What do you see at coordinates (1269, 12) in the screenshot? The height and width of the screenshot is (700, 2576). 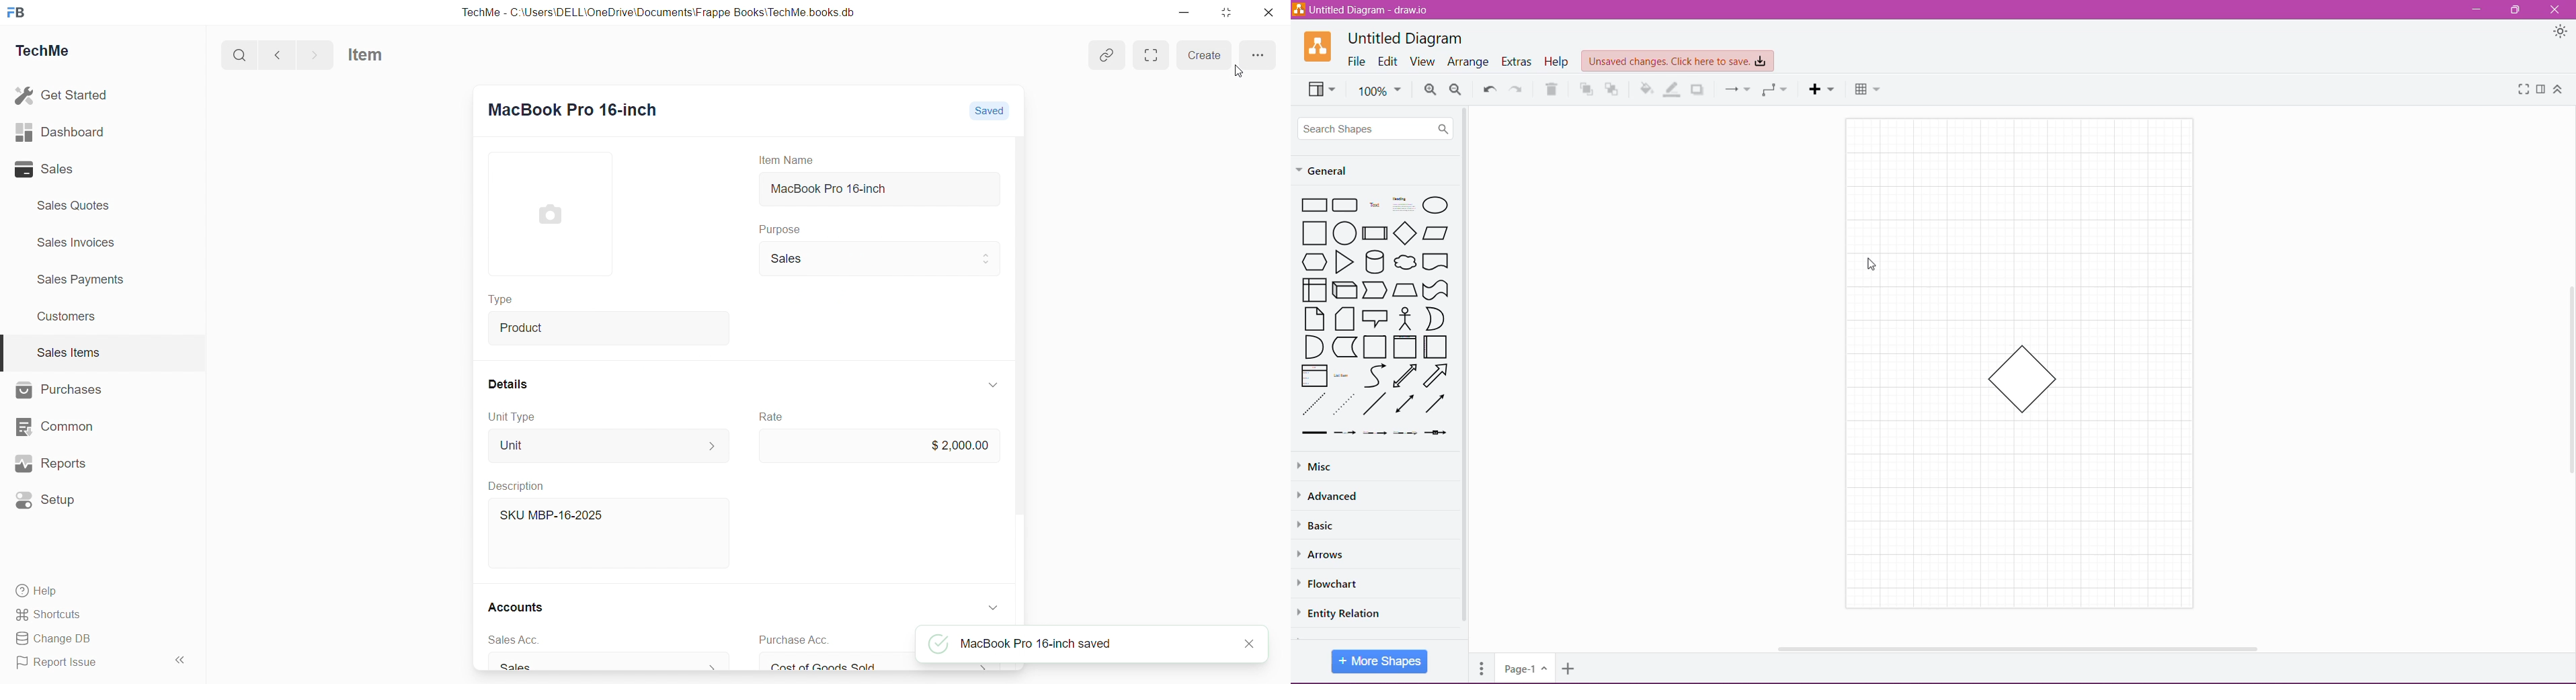 I see `close` at bounding box center [1269, 12].